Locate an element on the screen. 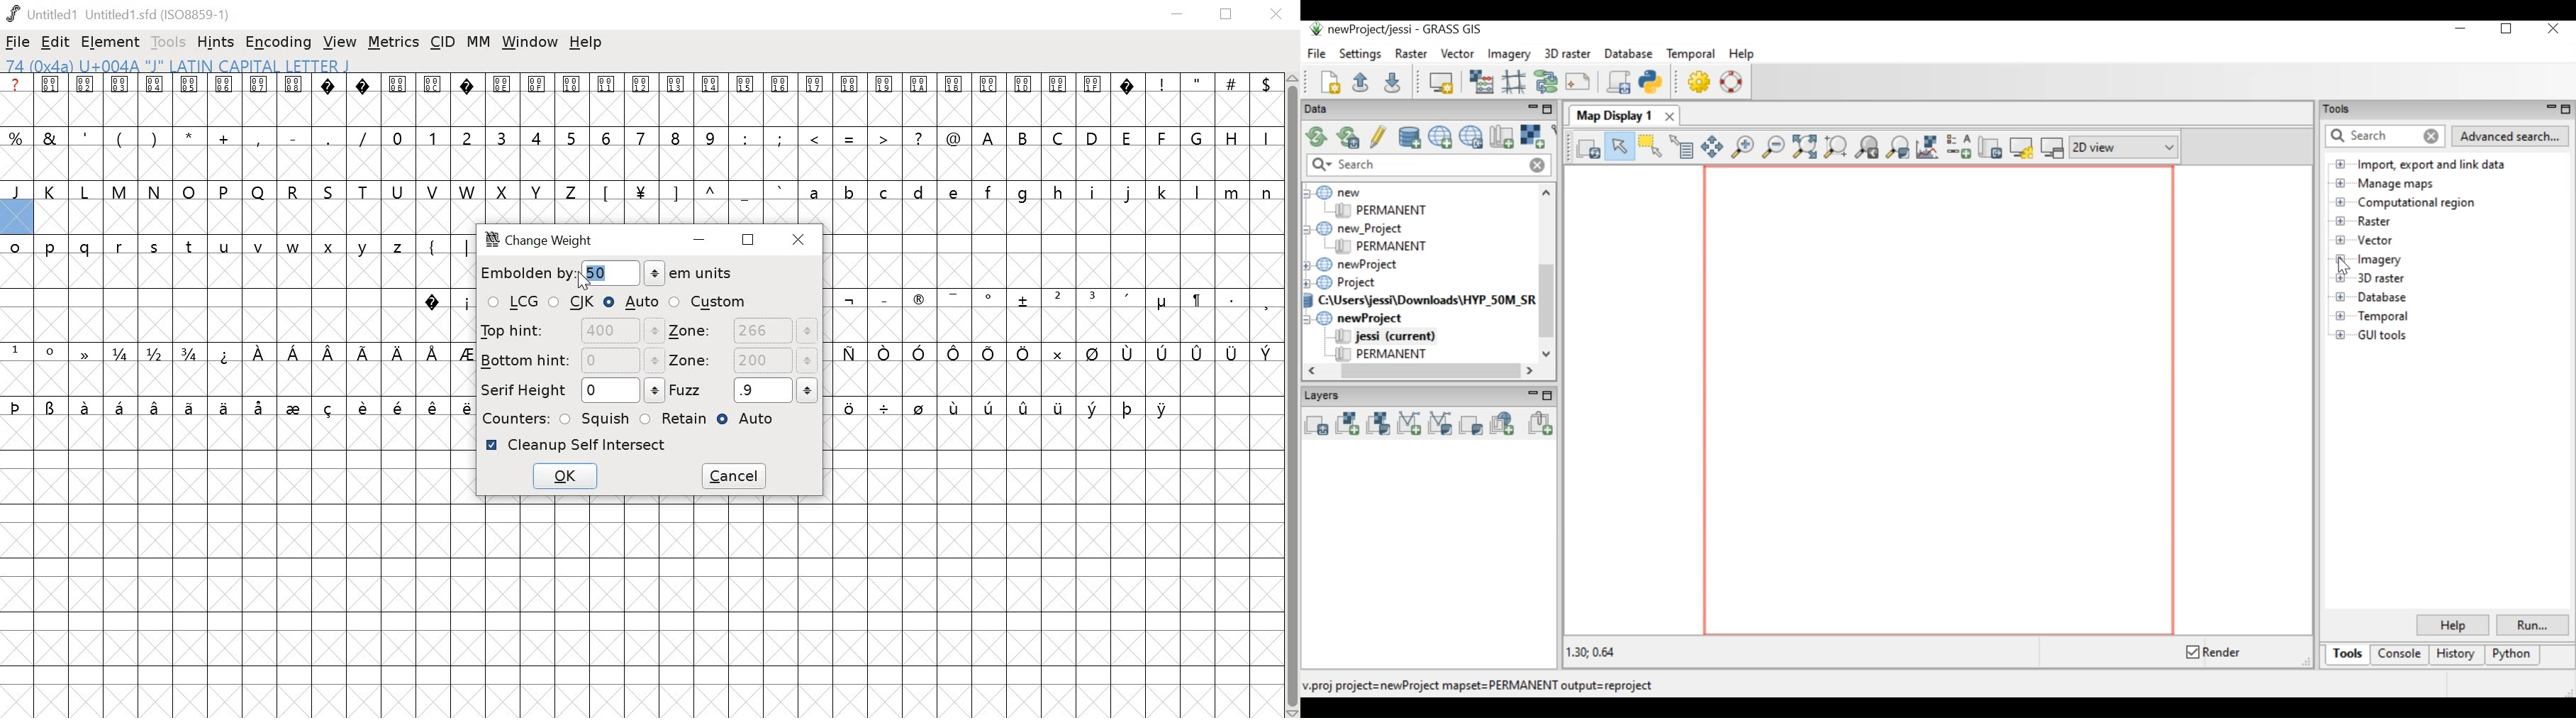 This screenshot has height=728, width=2576. MM is located at coordinates (480, 42).